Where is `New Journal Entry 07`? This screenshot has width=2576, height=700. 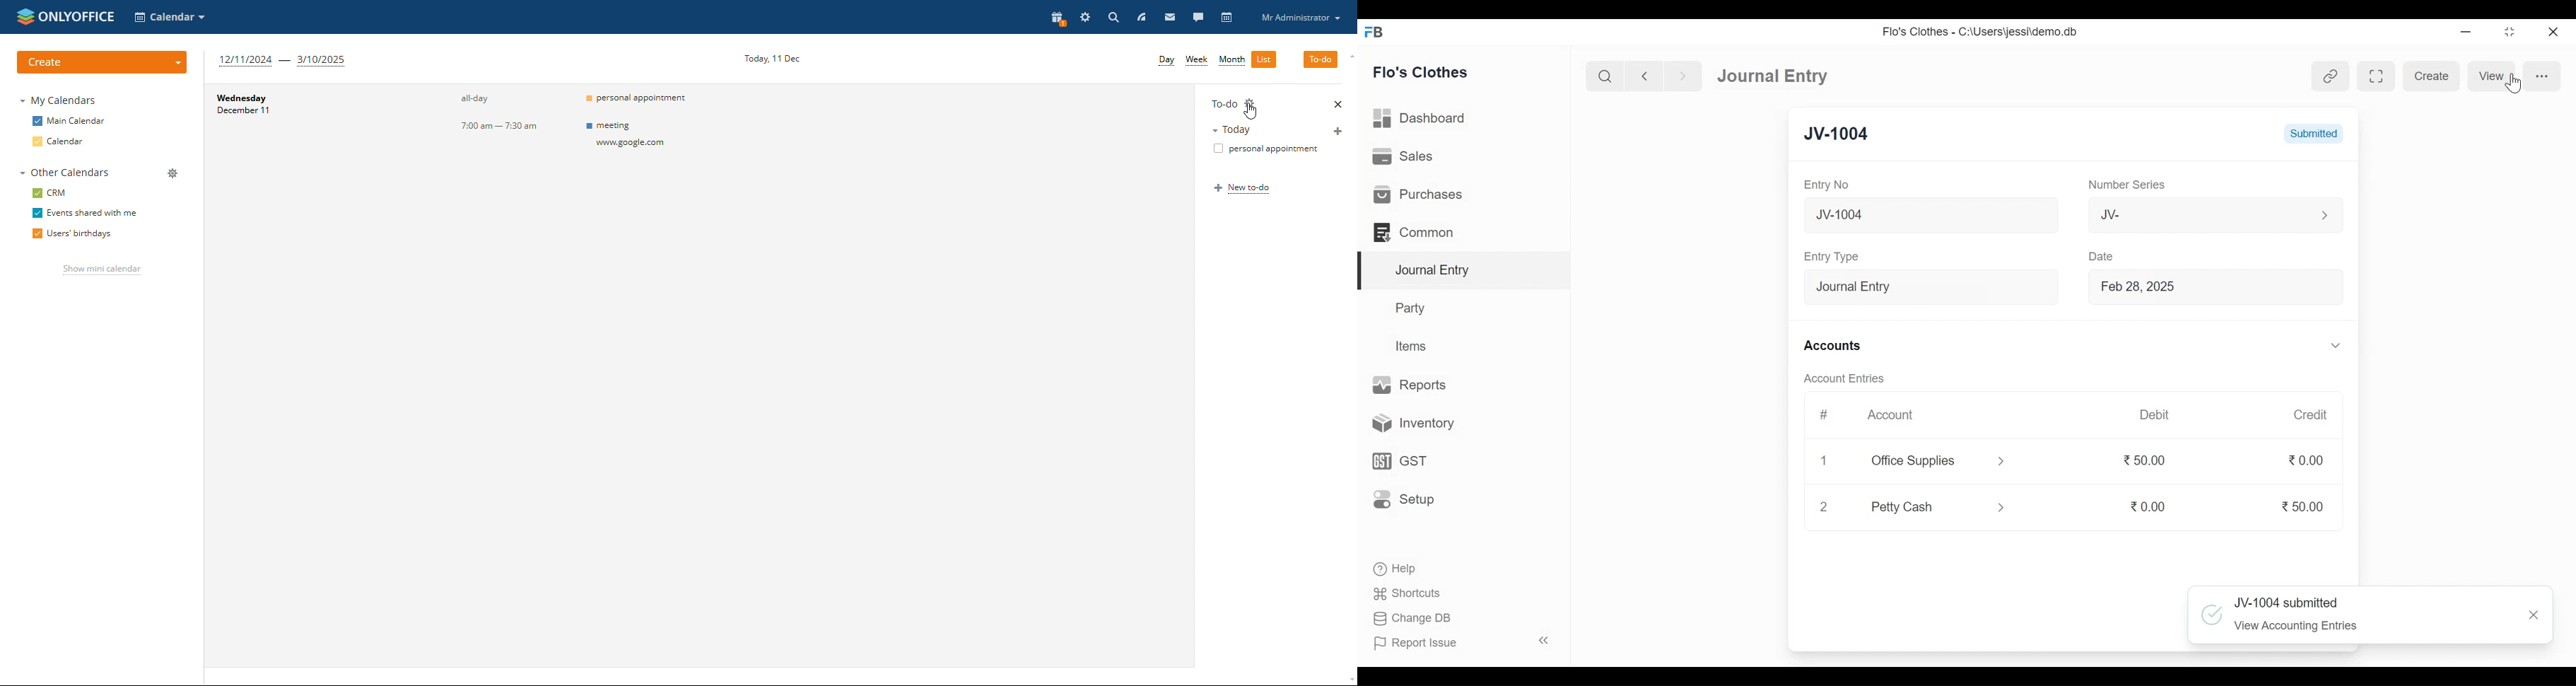
New Journal Entry 07 is located at coordinates (1930, 217).